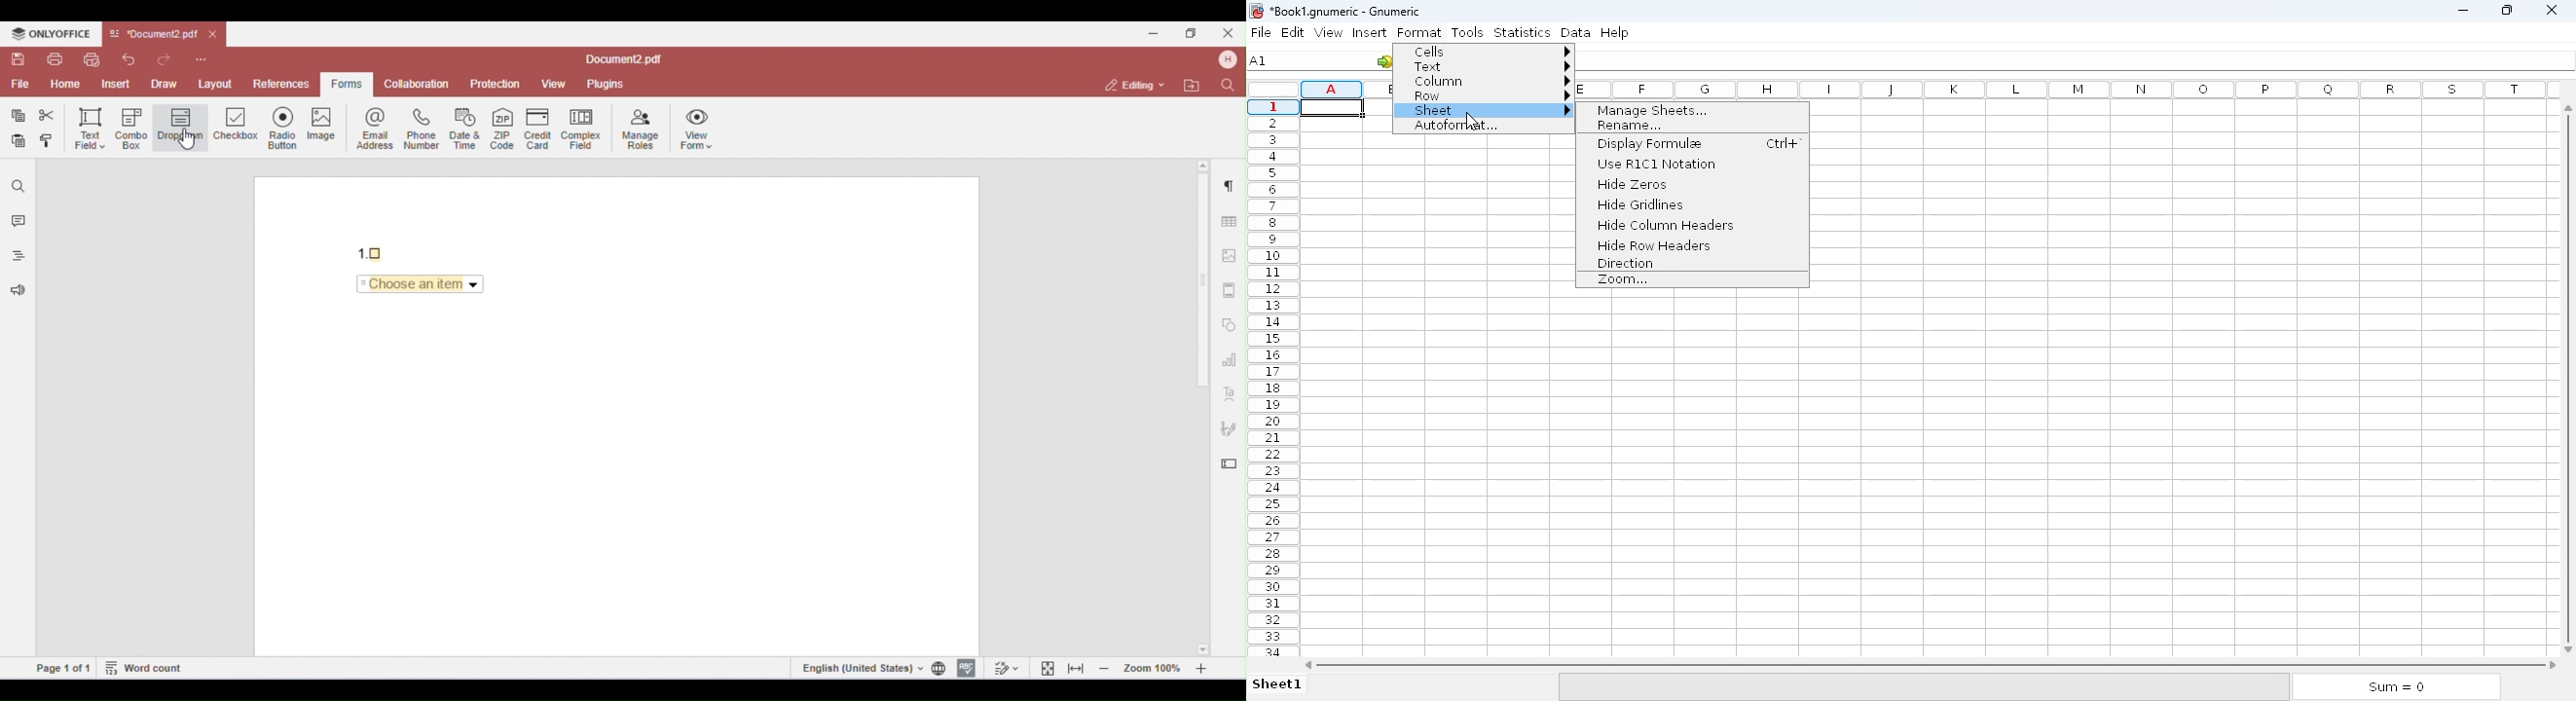 This screenshot has height=728, width=2576. What do you see at coordinates (1575, 32) in the screenshot?
I see `data` at bounding box center [1575, 32].